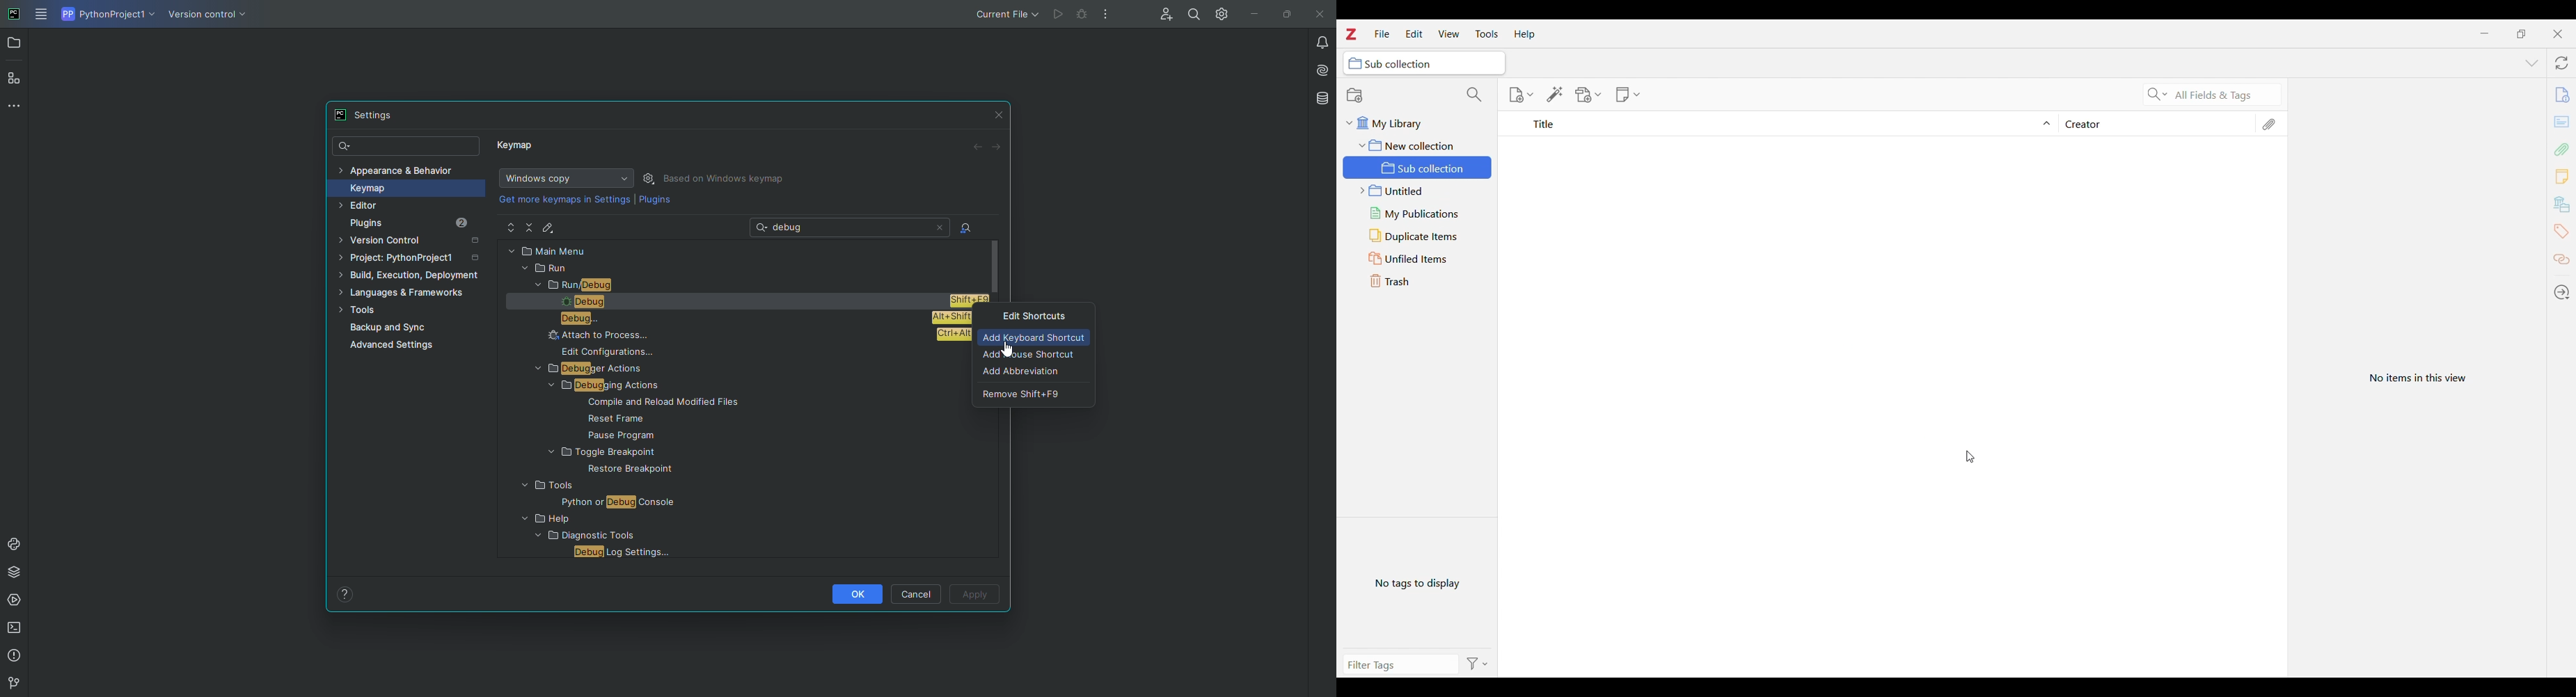  Describe the element at coordinates (1555, 95) in the screenshot. I see `Add item/s by identifier` at that location.